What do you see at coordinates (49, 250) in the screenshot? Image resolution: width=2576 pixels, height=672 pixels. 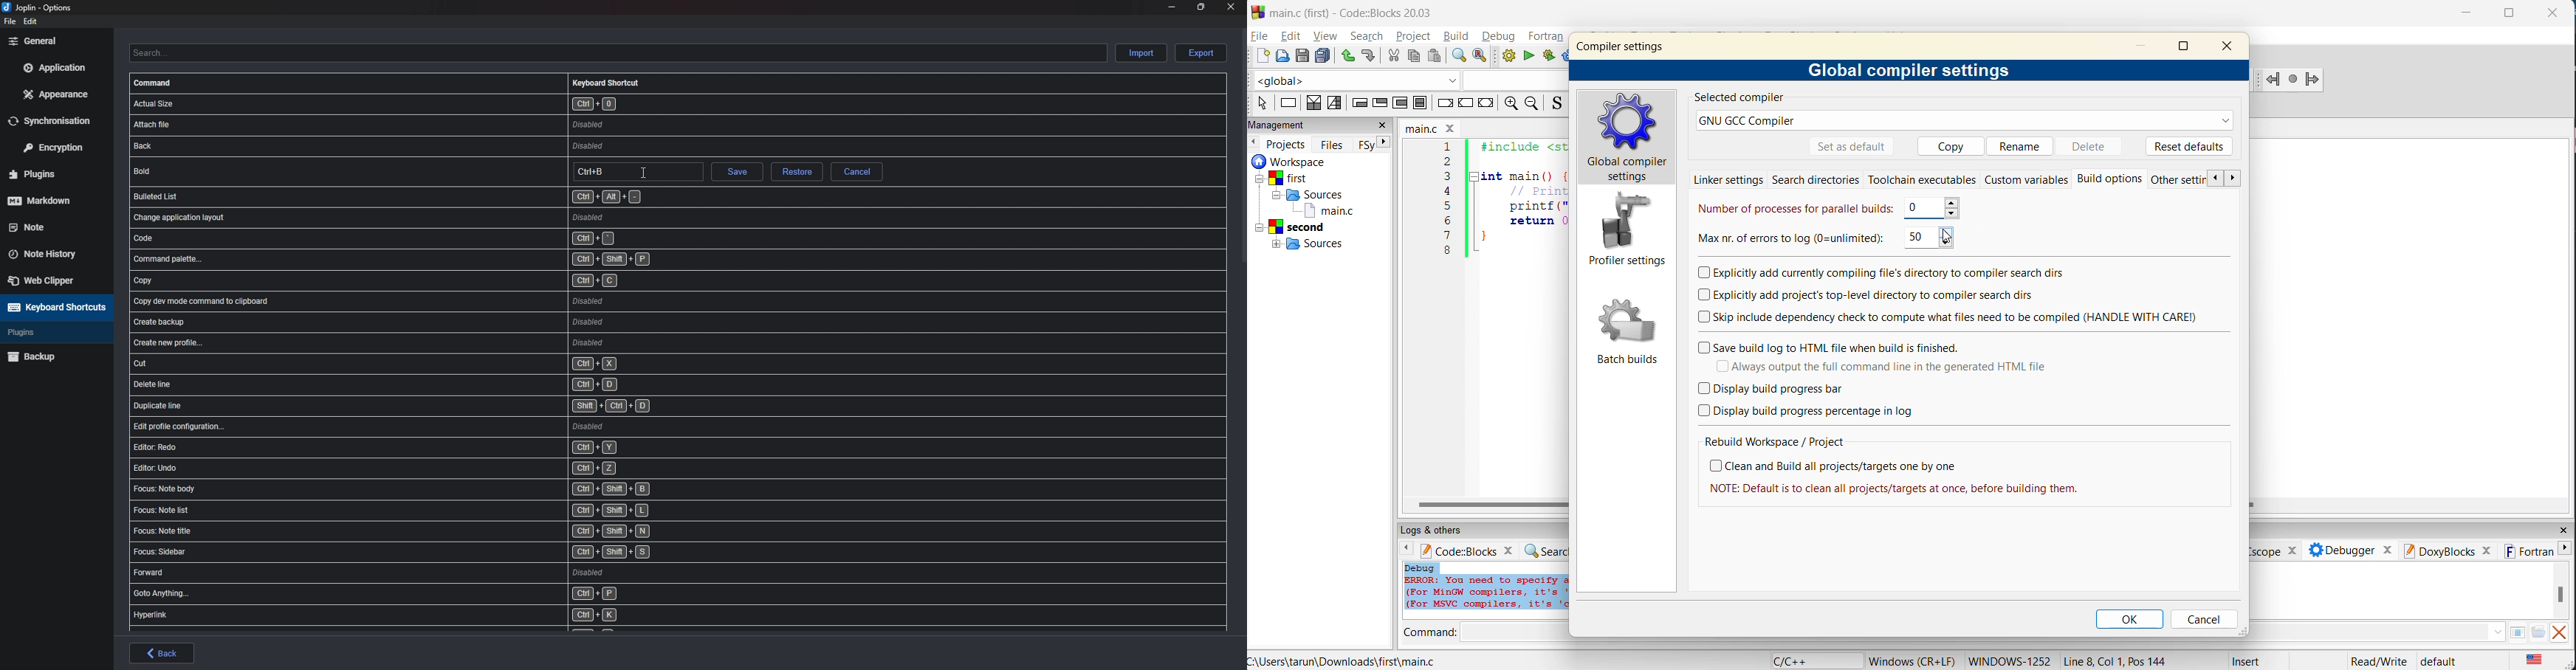 I see `Note history` at bounding box center [49, 250].